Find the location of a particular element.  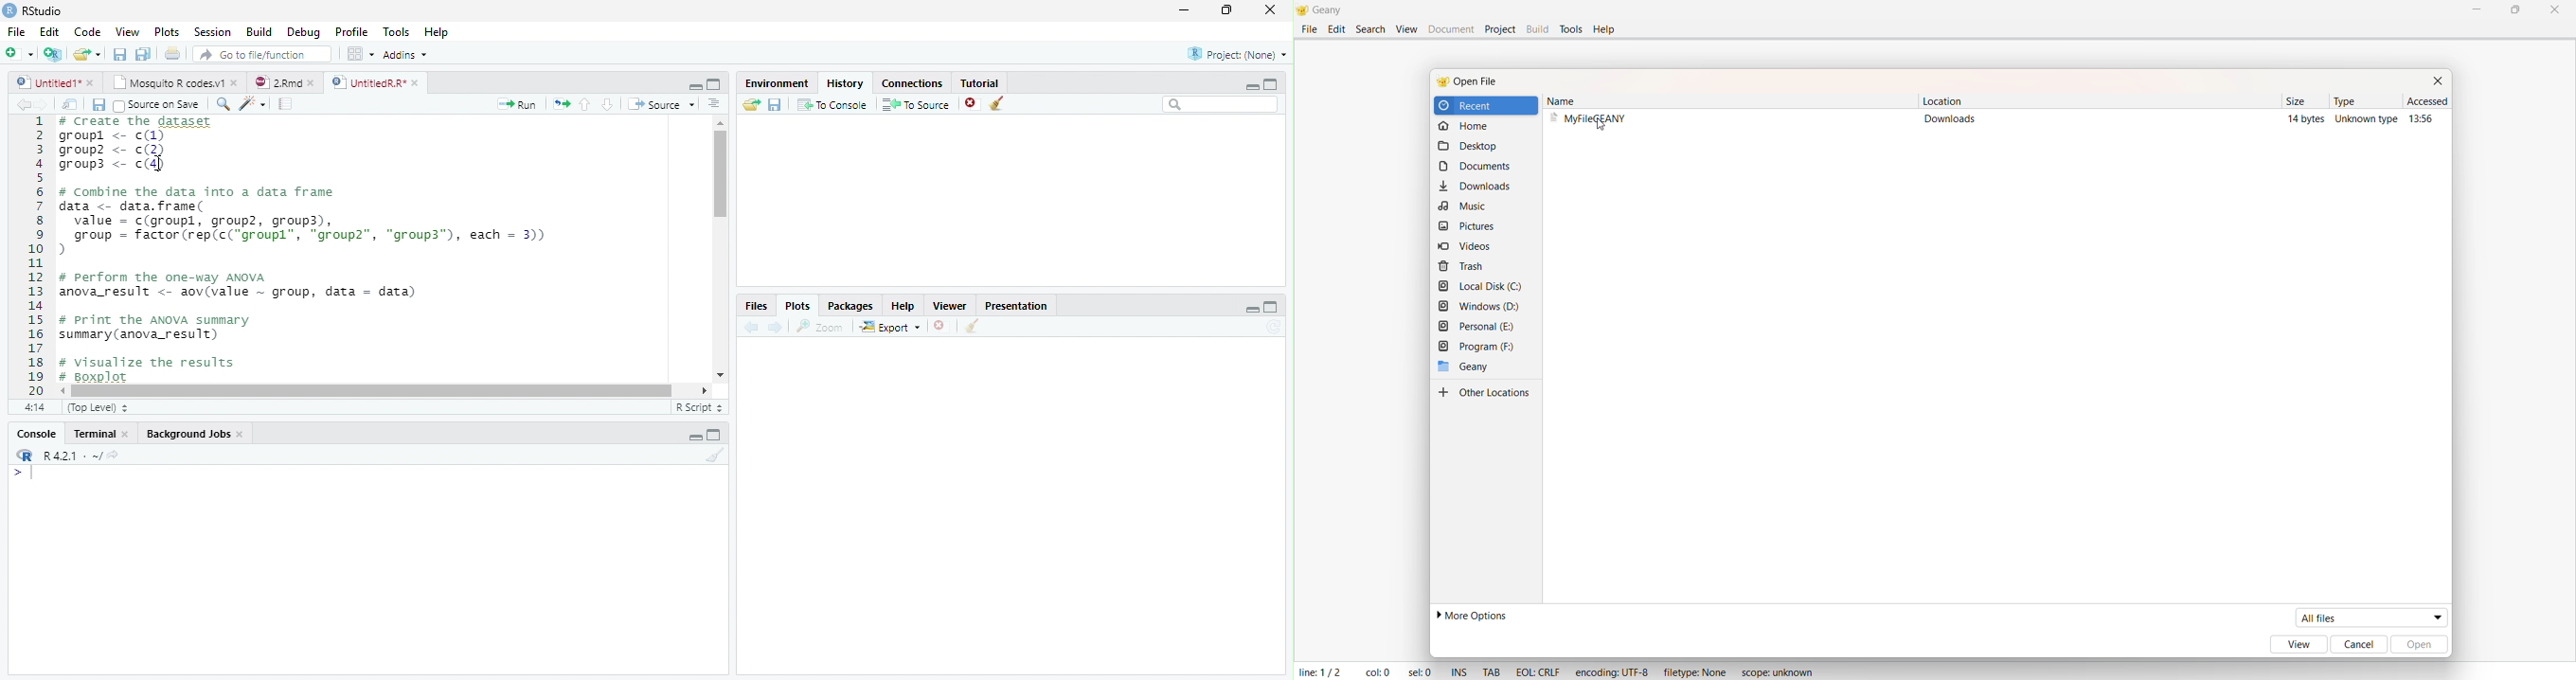

Minimize is located at coordinates (692, 85).